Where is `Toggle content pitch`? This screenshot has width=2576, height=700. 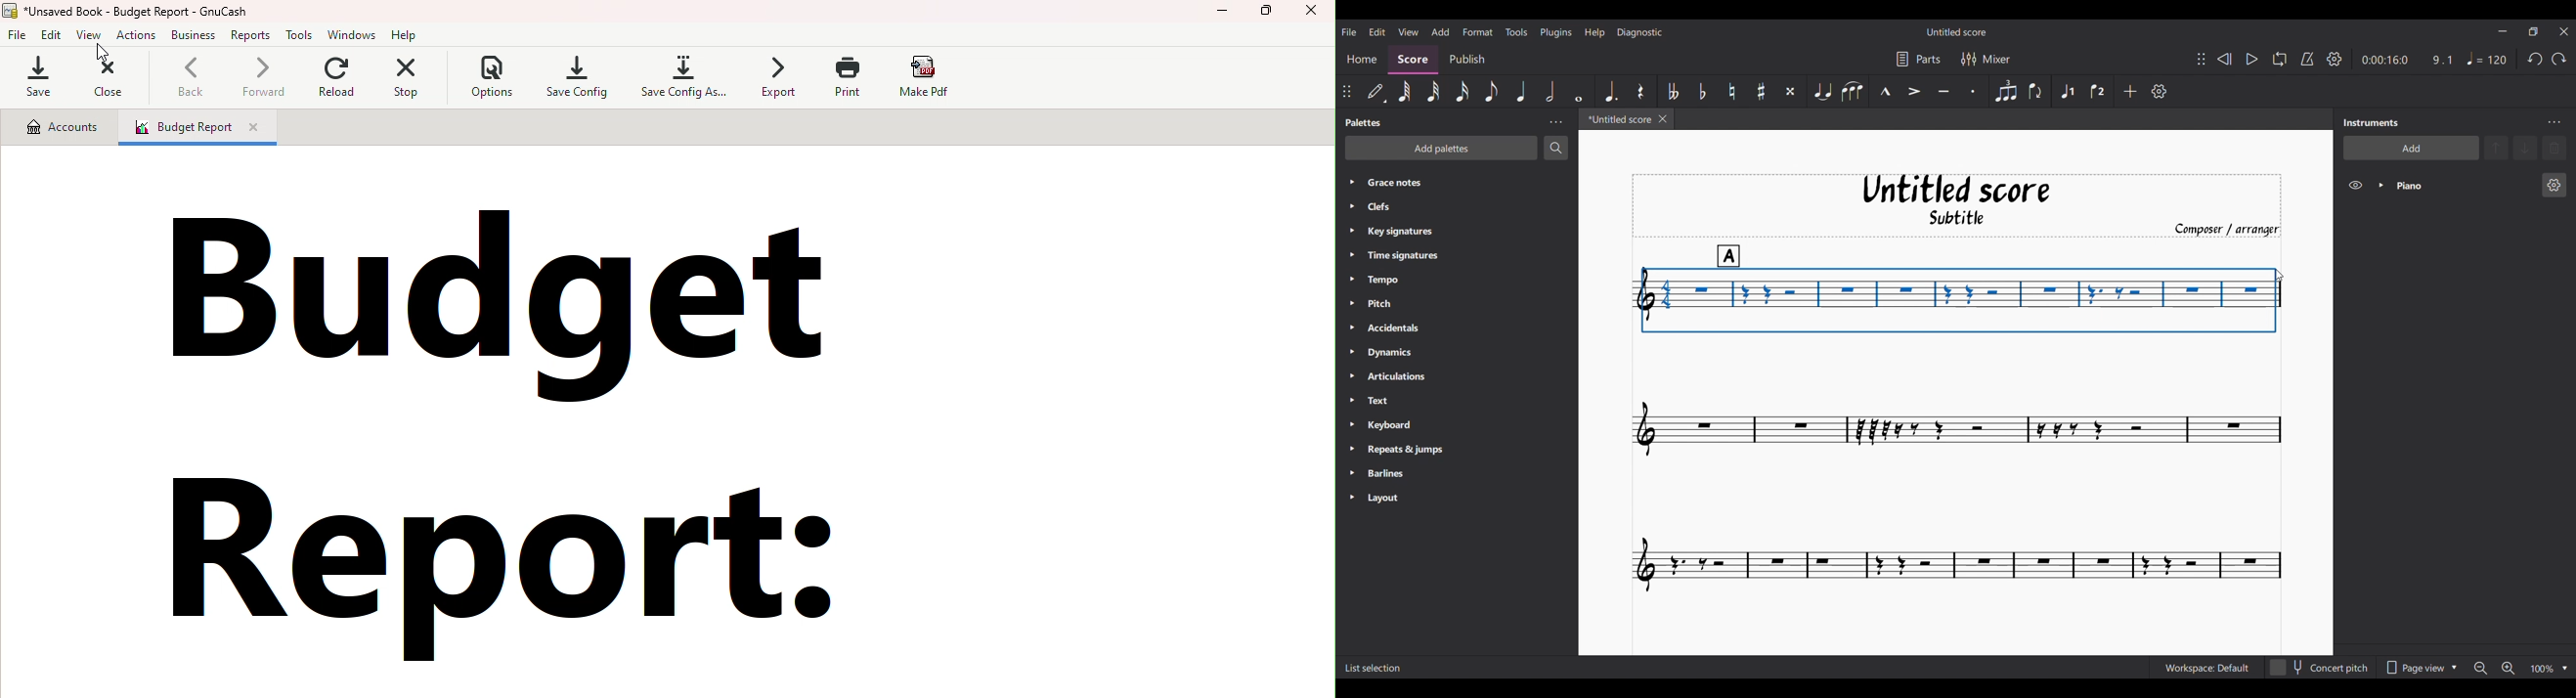 Toggle content pitch is located at coordinates (2320, 667).